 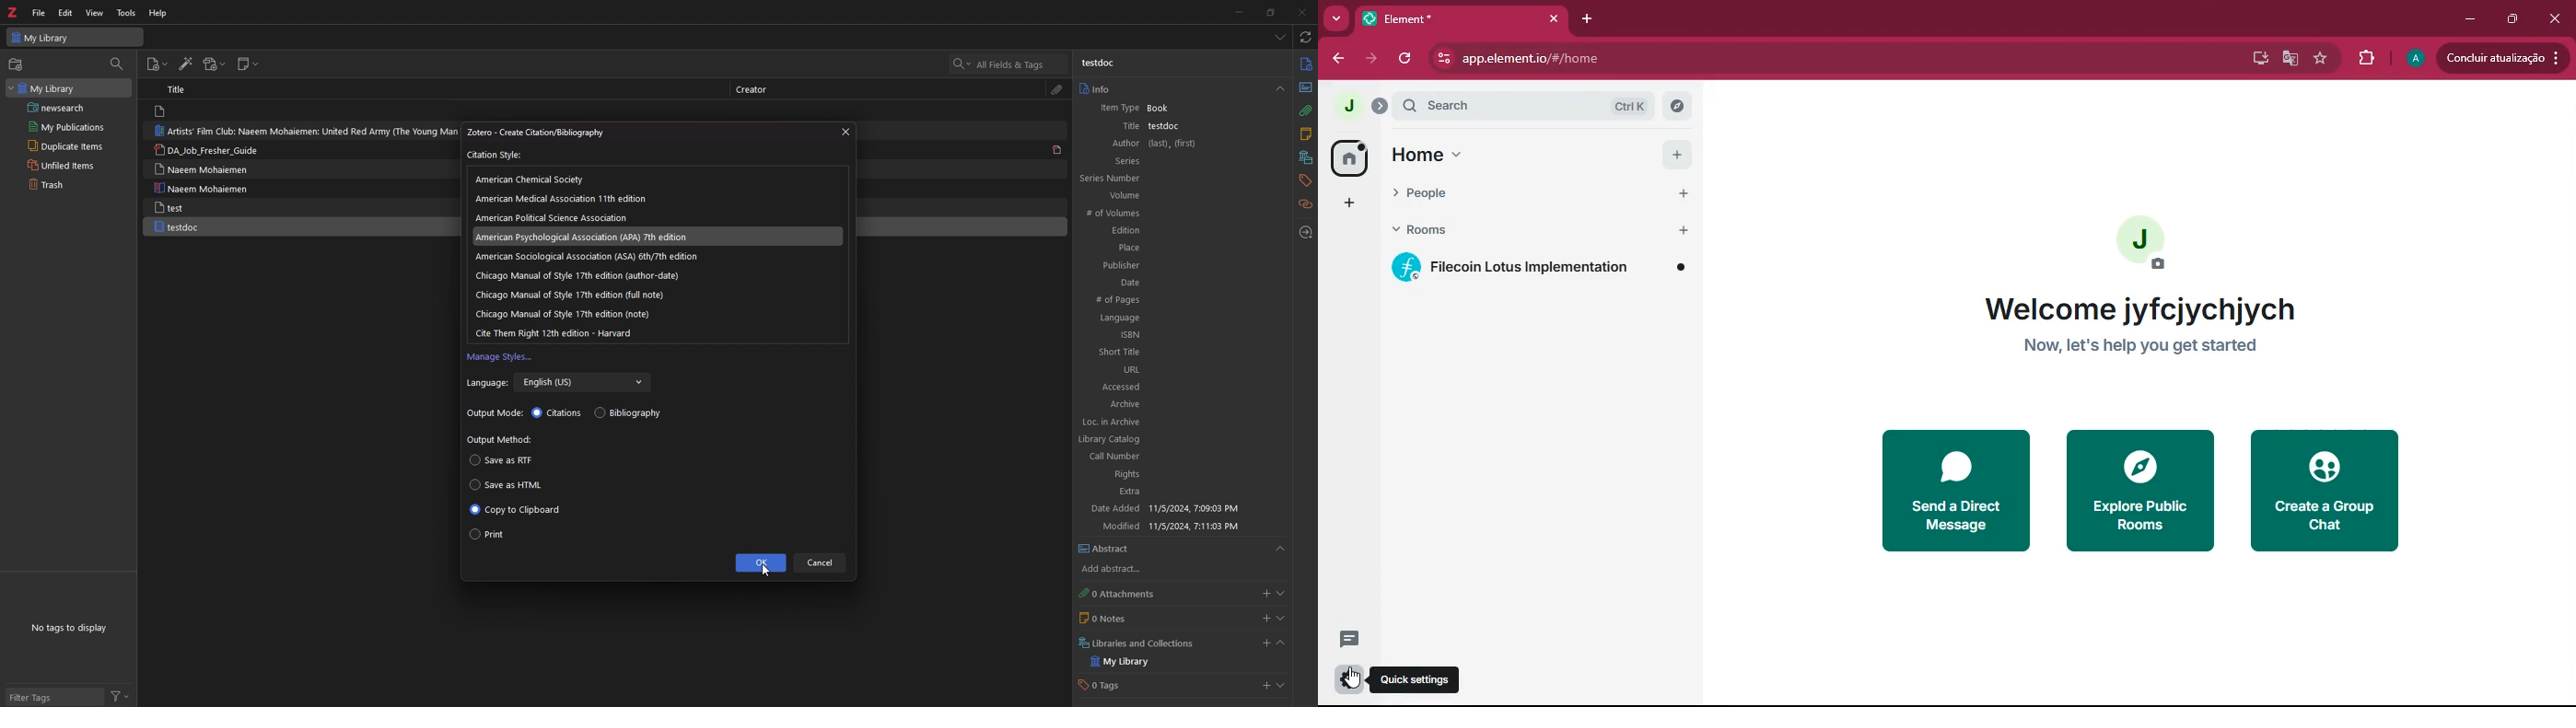 I want to click on print, so click(x=488, y=536).